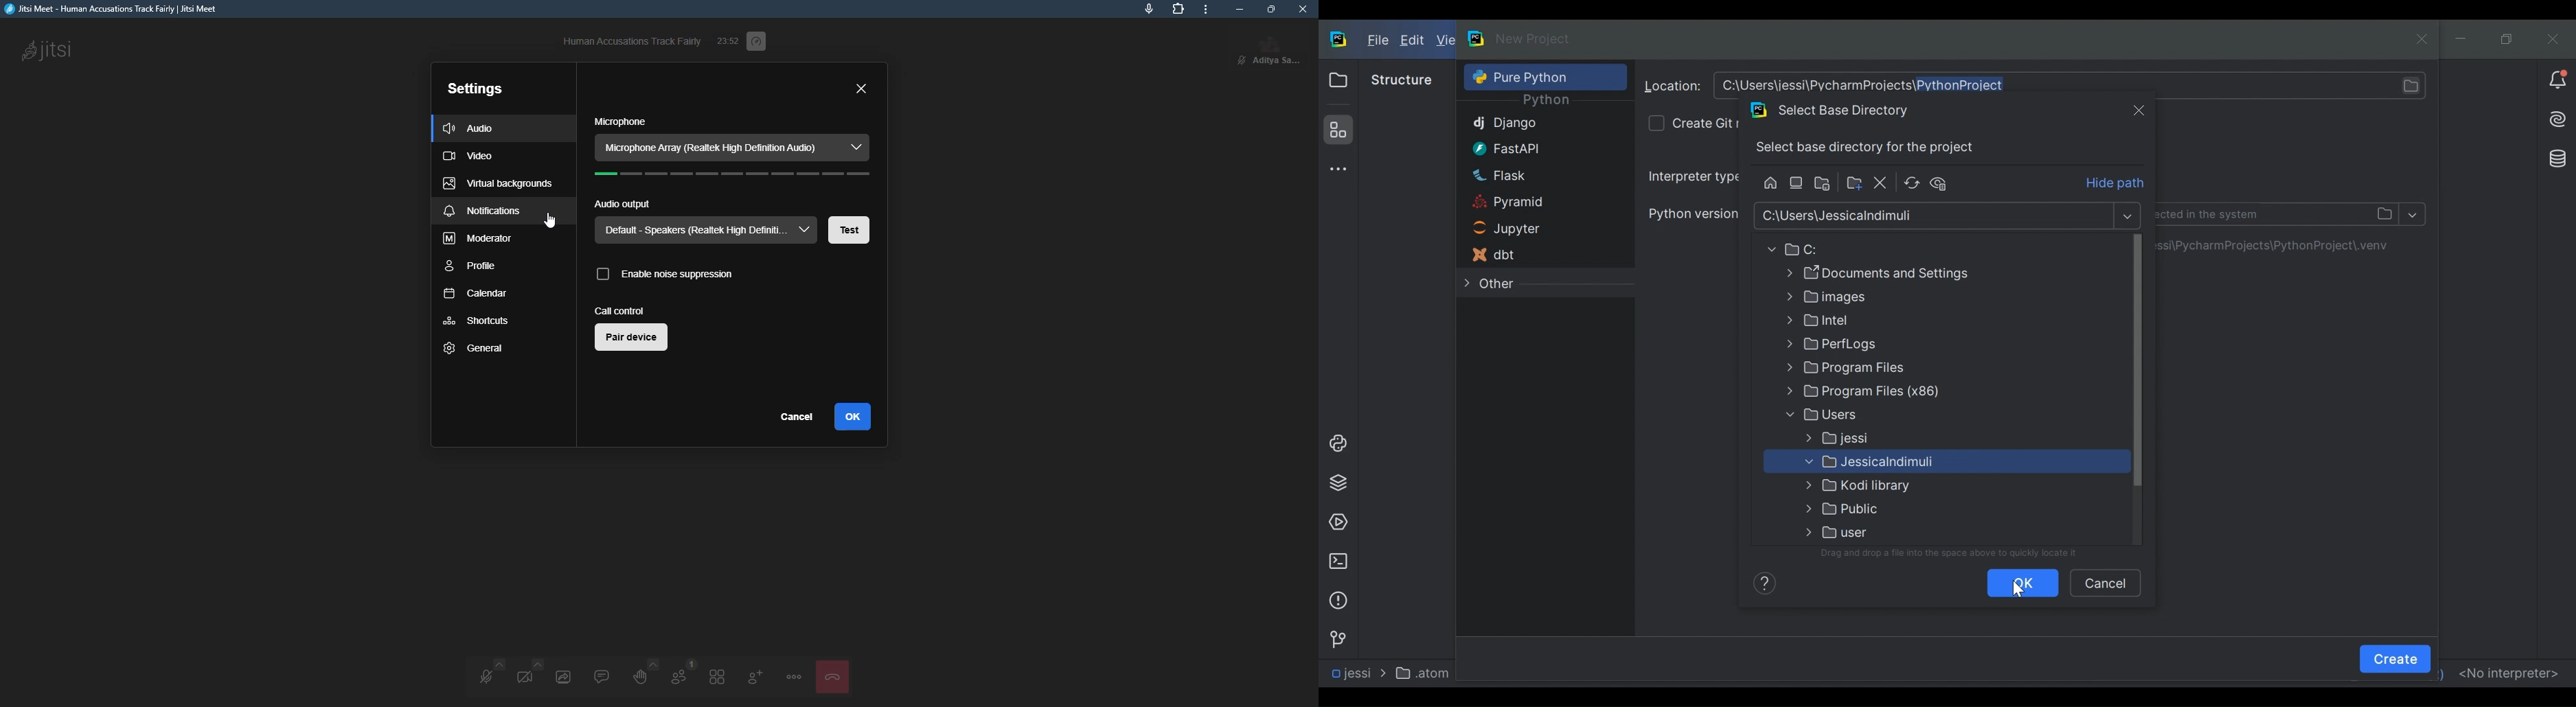 The height and width of the screenshot is (728, 2576). What do you see at coordinates (1240, 60) in the screenshot?
I see `unmute` at bounding box center [1240, 60].